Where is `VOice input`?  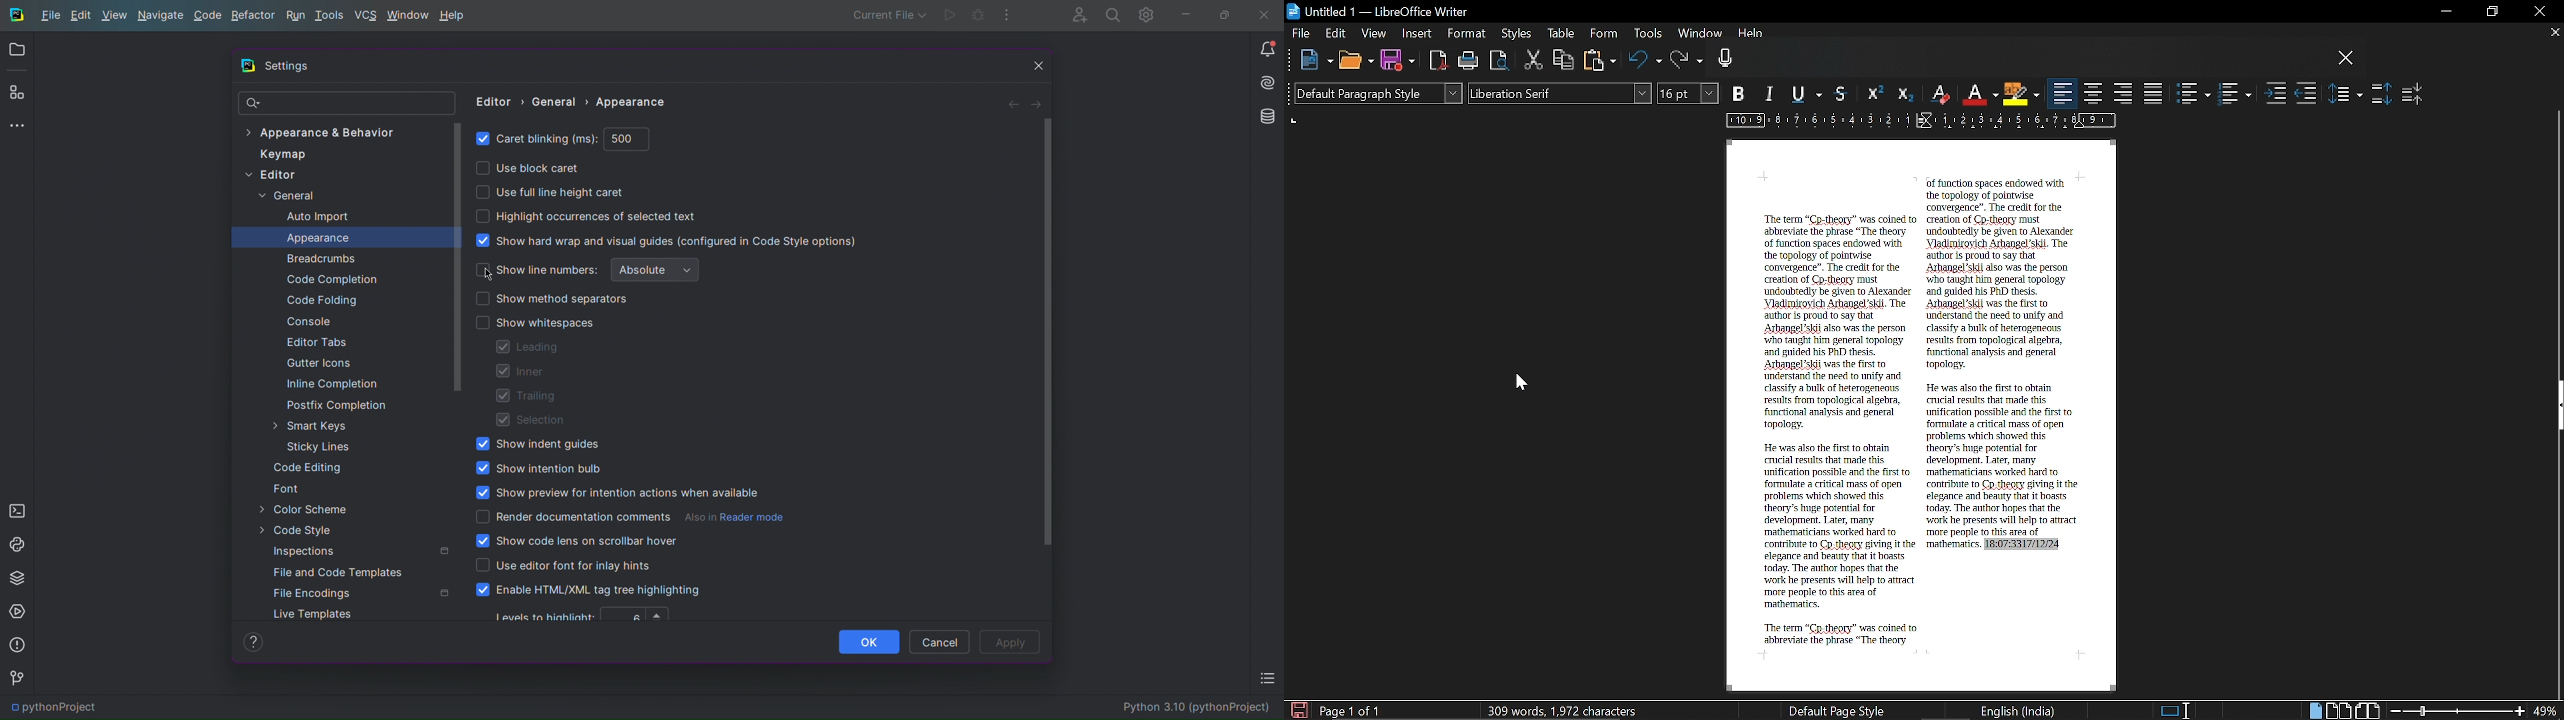 VOice input is located at coordinates (2023, 61).